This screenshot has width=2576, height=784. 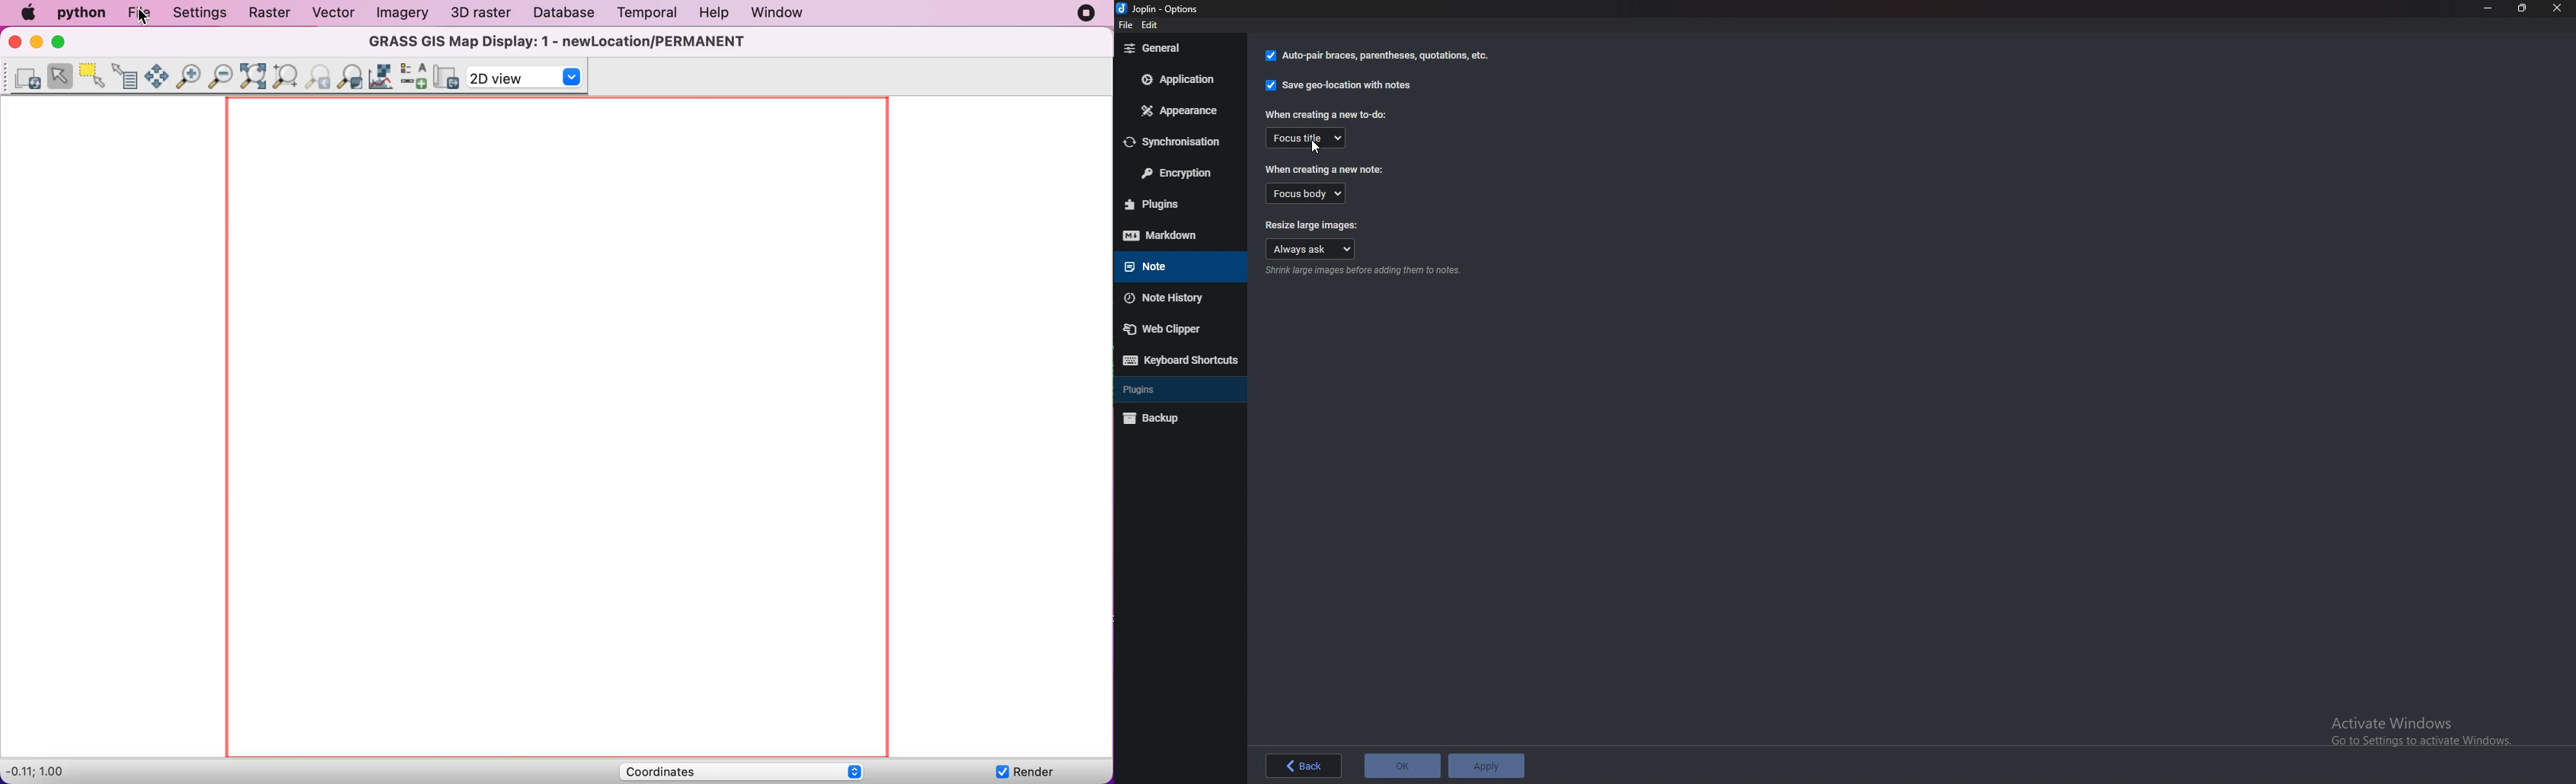 What do you see at coordinates (1179, 79) in the screenshot?
I see `Application` at bounding box center [1179, 79].